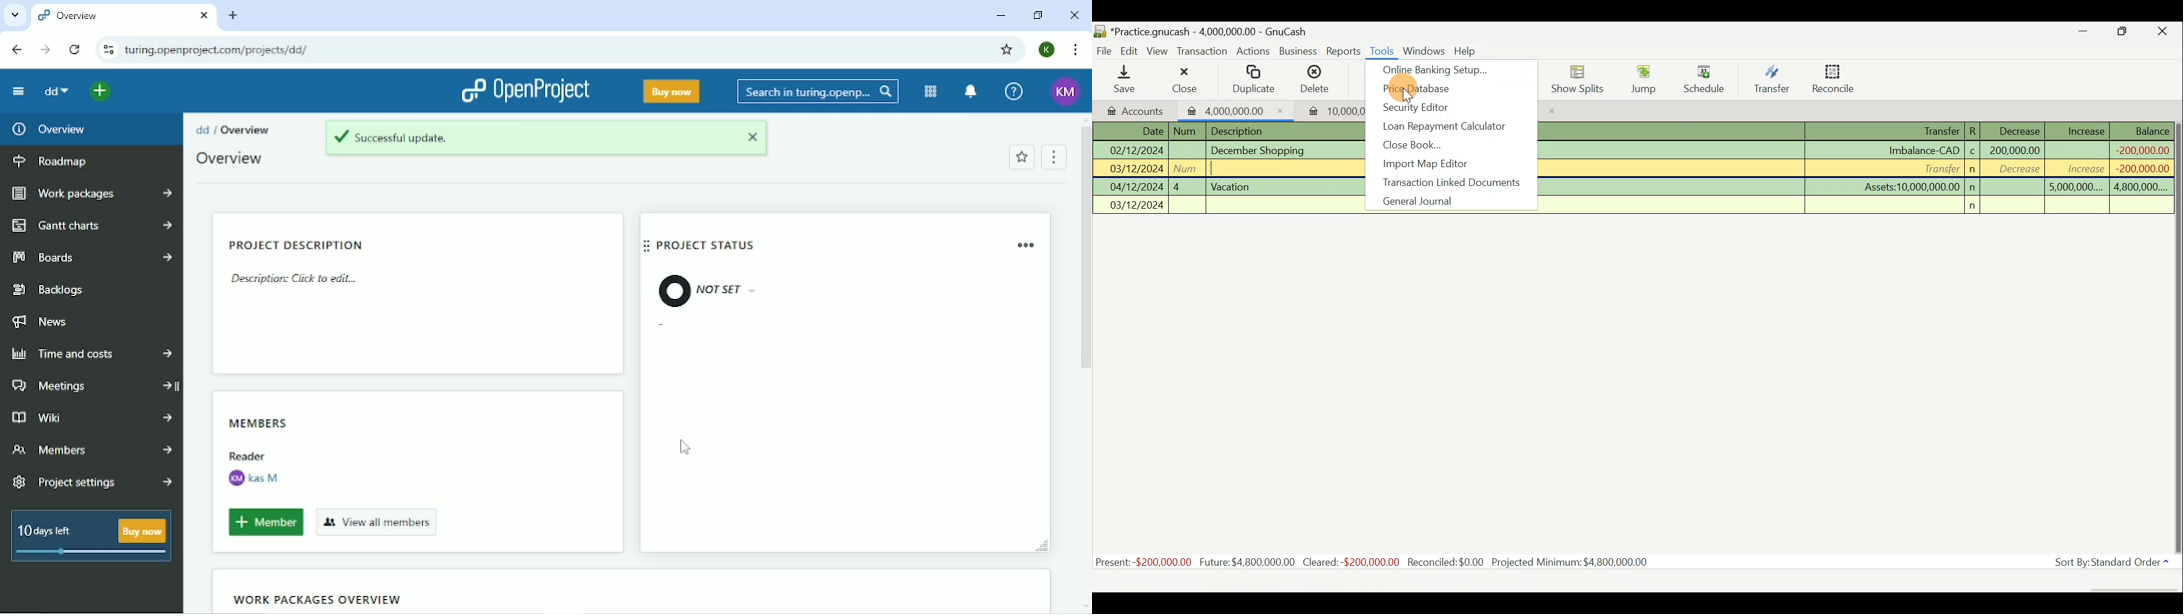  Describe the element at coordinates (1052, 158) in the screenshot. I see `Menu` at that location.